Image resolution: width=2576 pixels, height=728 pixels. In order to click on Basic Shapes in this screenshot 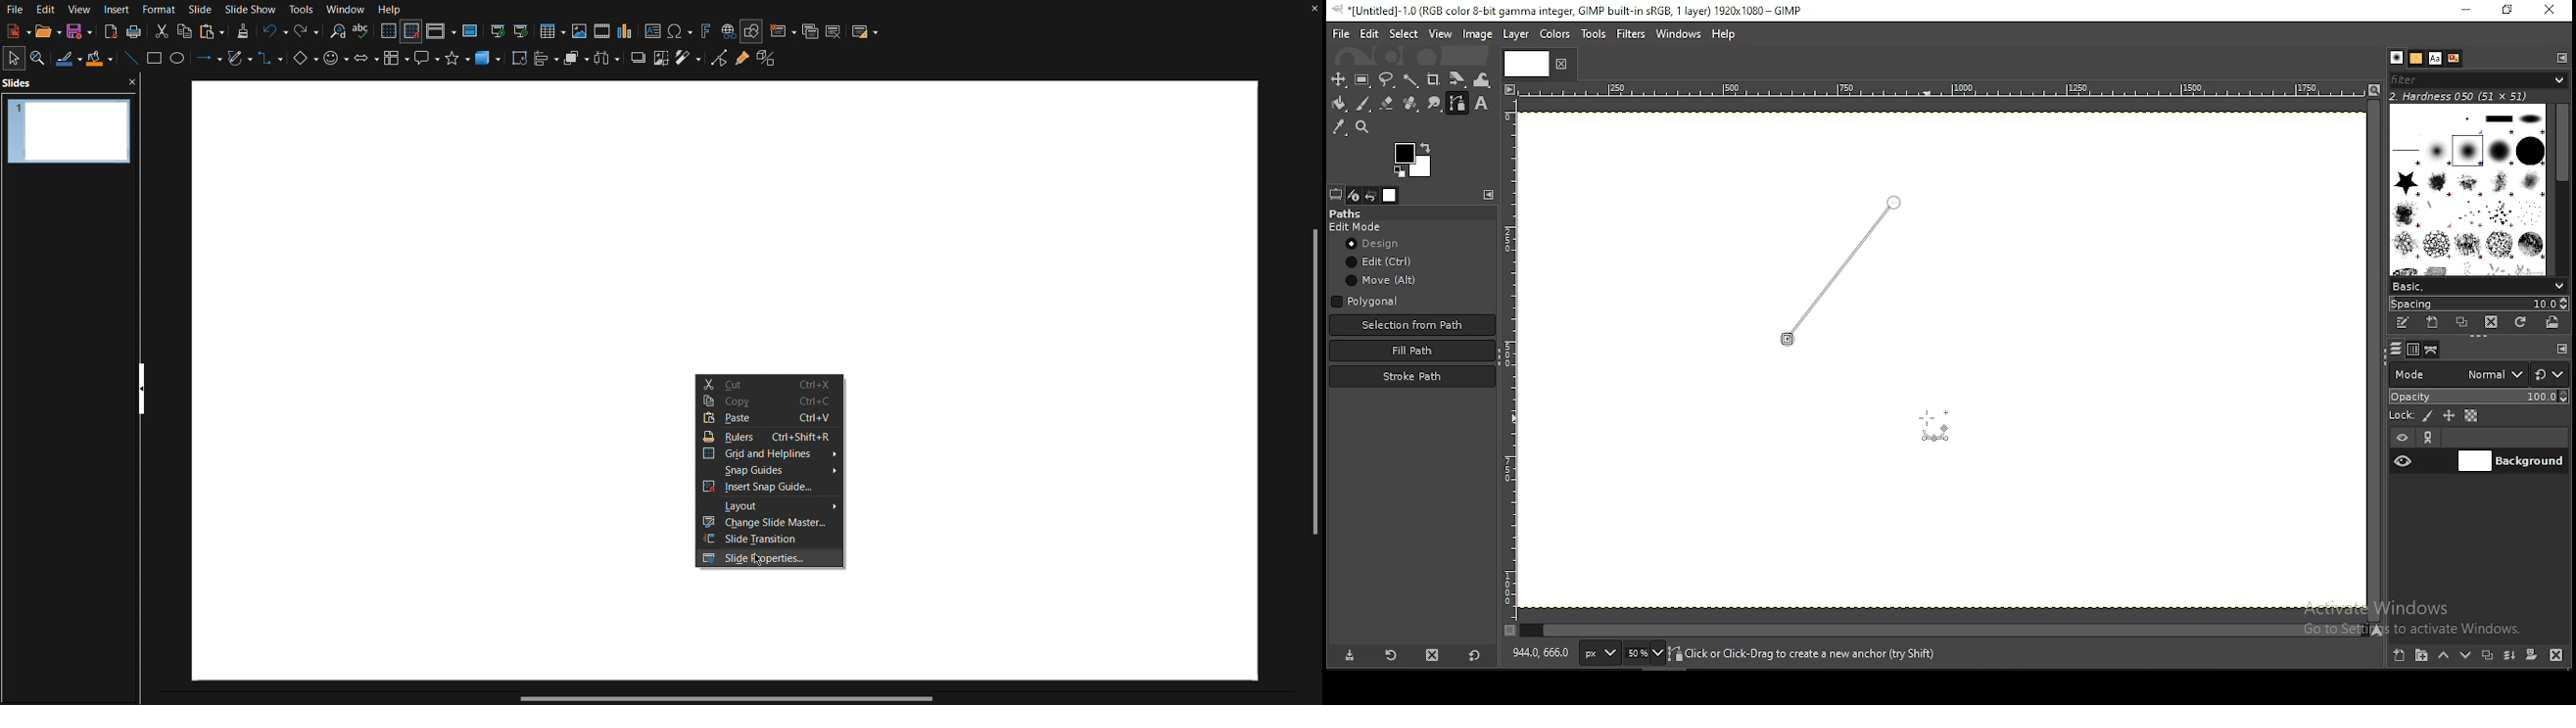, I will do `click(303, 63)`.